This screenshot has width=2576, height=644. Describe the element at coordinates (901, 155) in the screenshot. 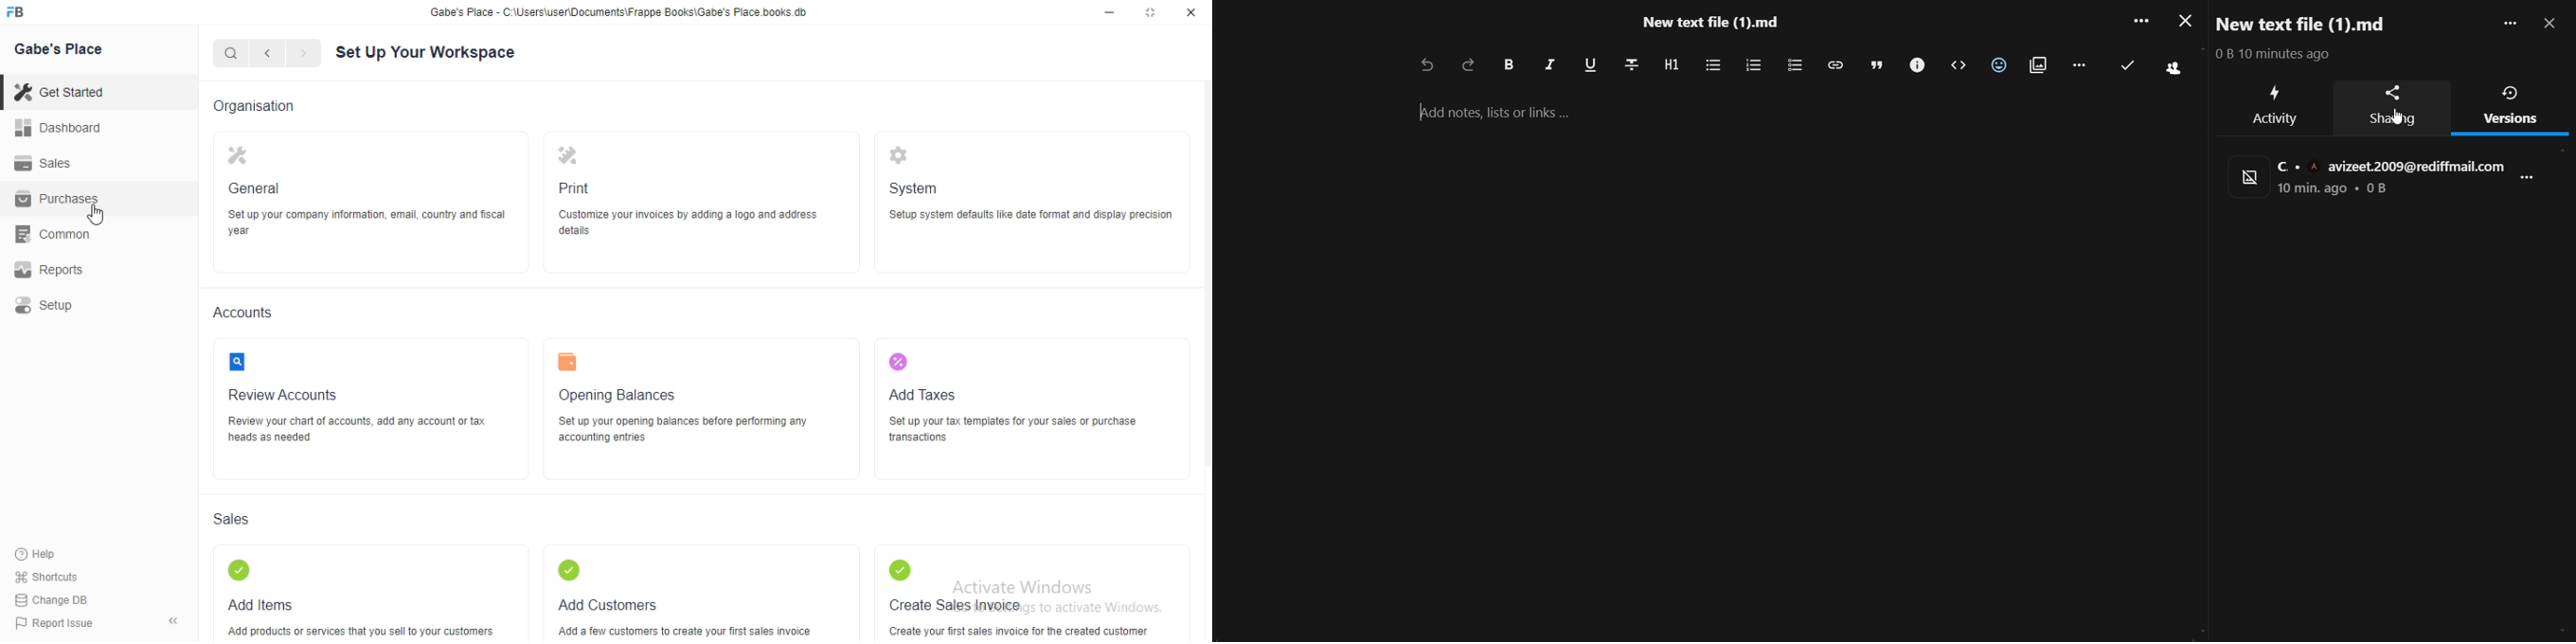

I see `icon` at that location.